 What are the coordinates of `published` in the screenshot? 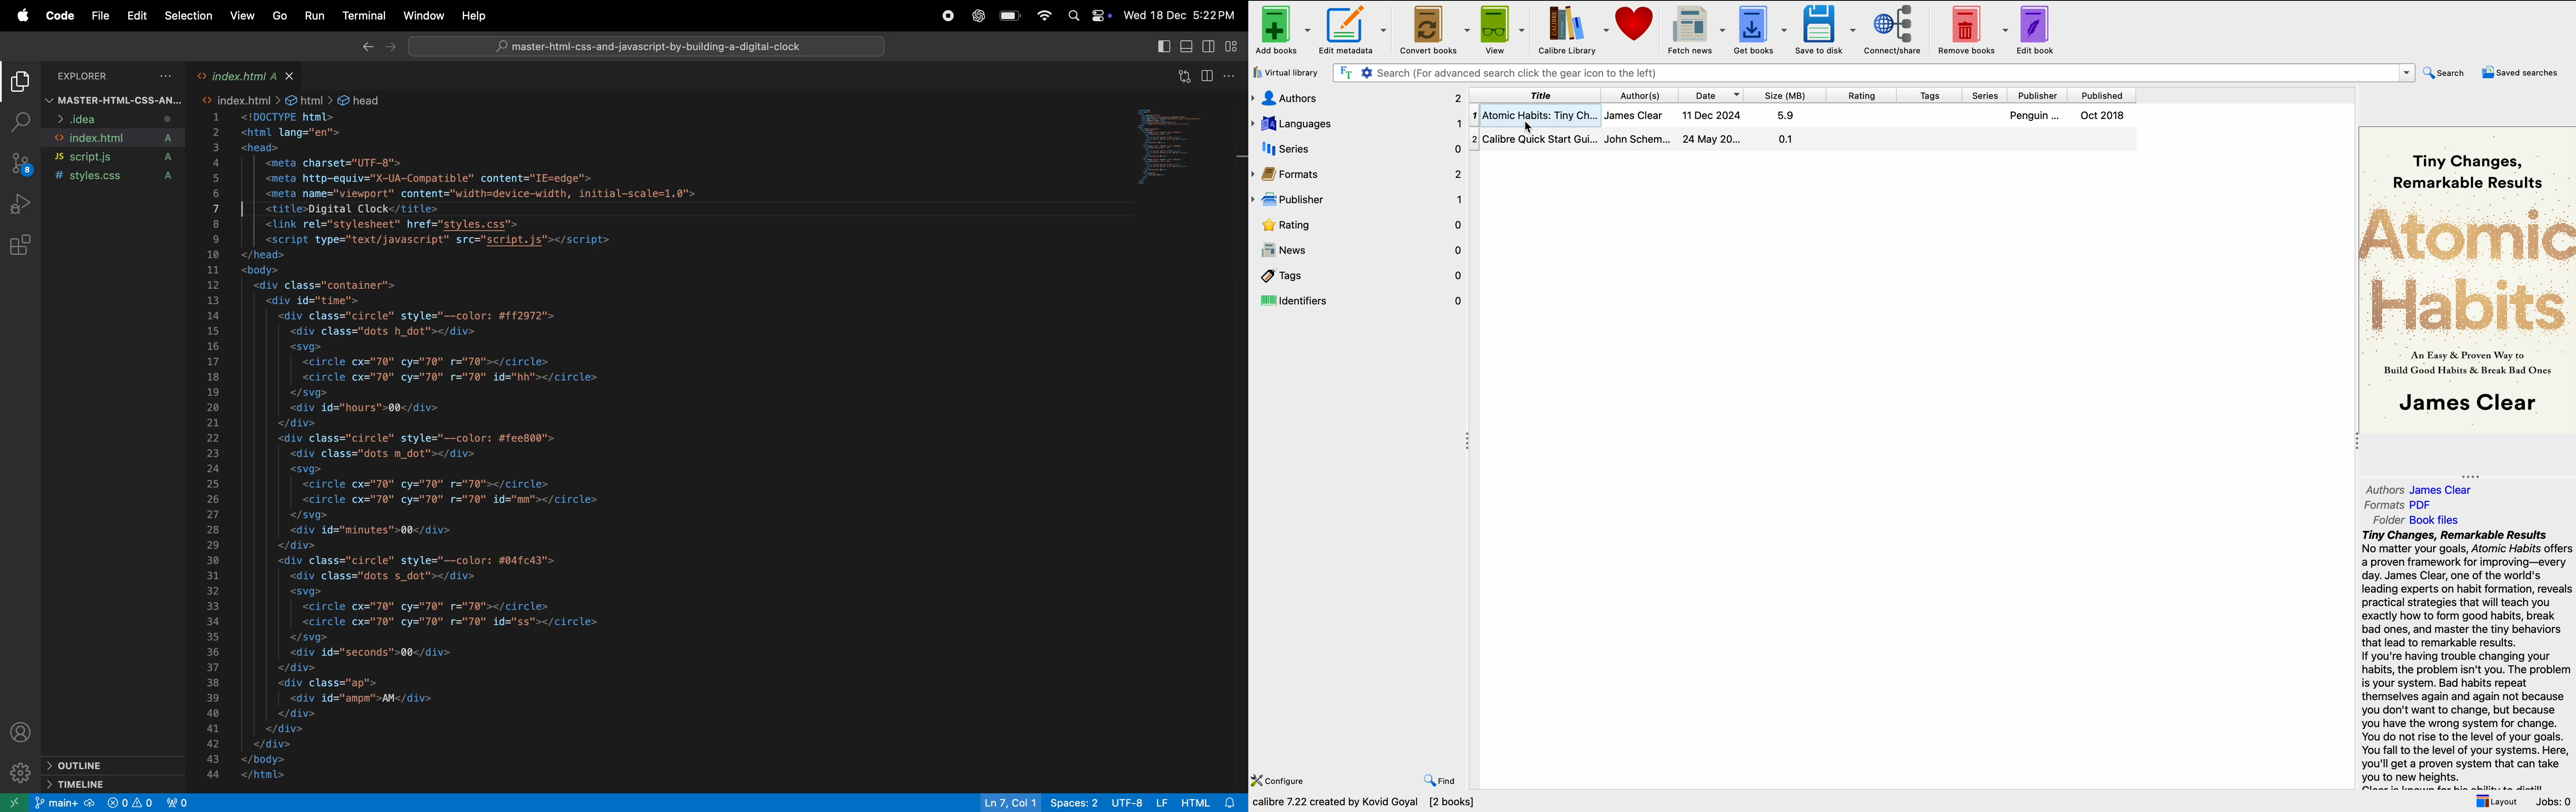 It's located at (2100, 96).